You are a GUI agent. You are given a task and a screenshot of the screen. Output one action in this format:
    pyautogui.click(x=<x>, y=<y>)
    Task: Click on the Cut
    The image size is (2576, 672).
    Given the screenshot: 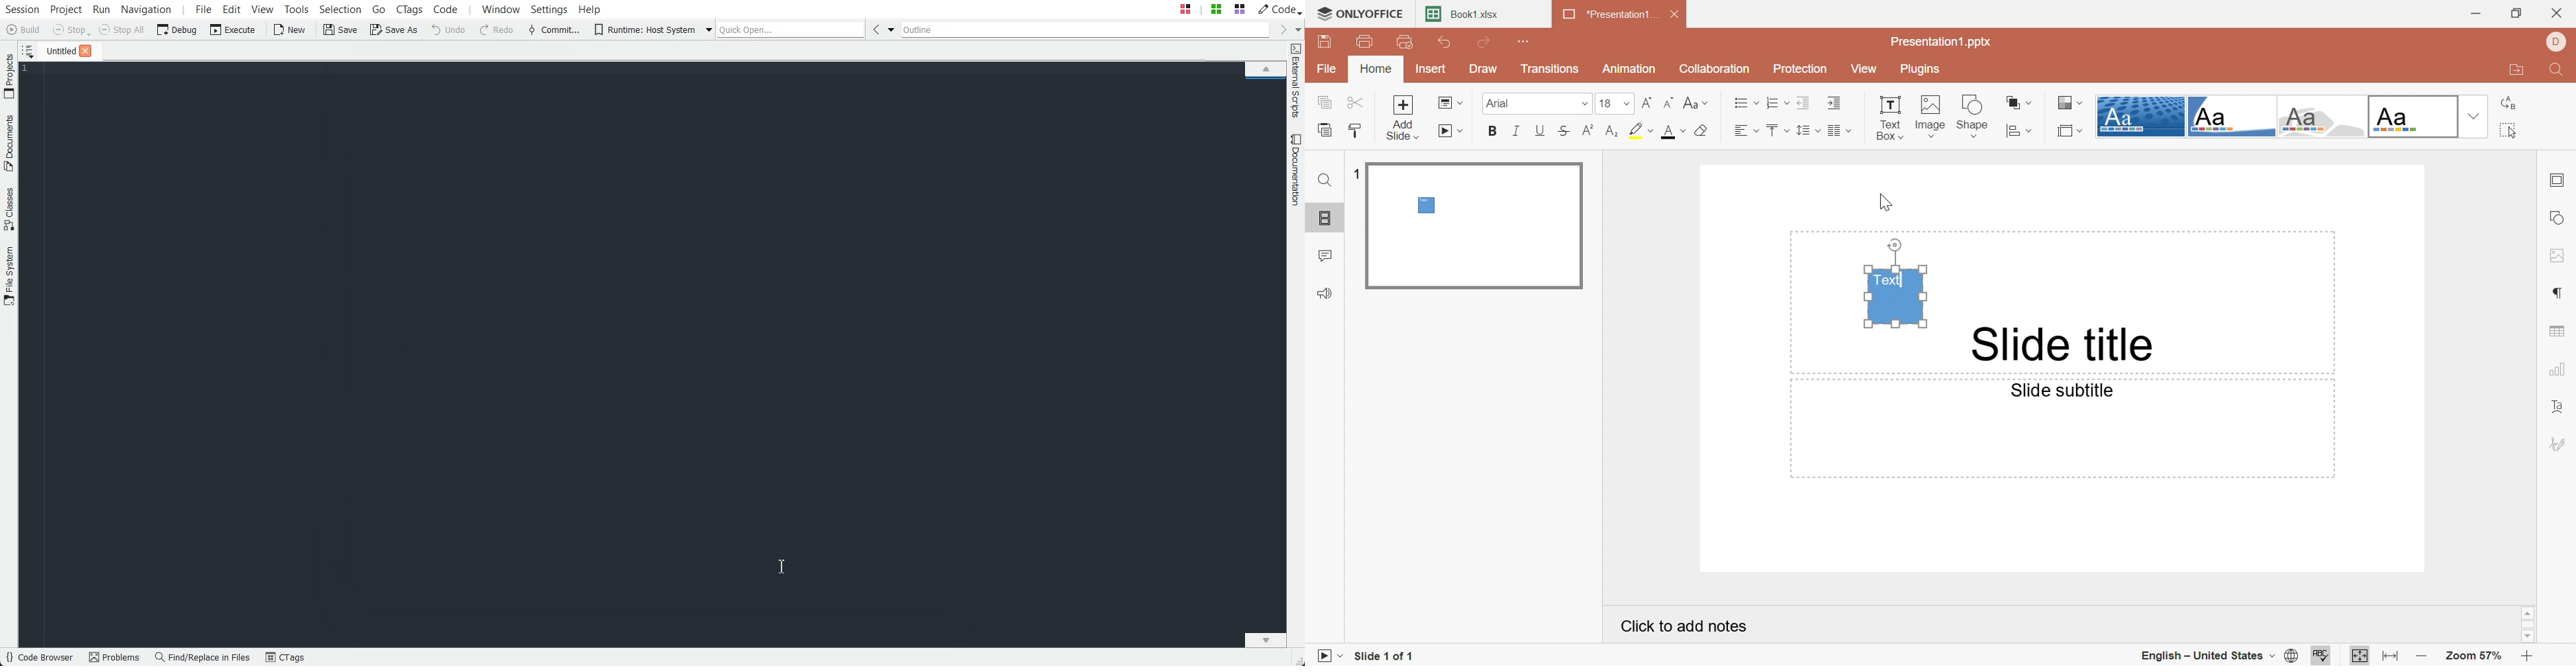 What is the action you would take?
    pyautogui.click(x=1357, y=102)
    